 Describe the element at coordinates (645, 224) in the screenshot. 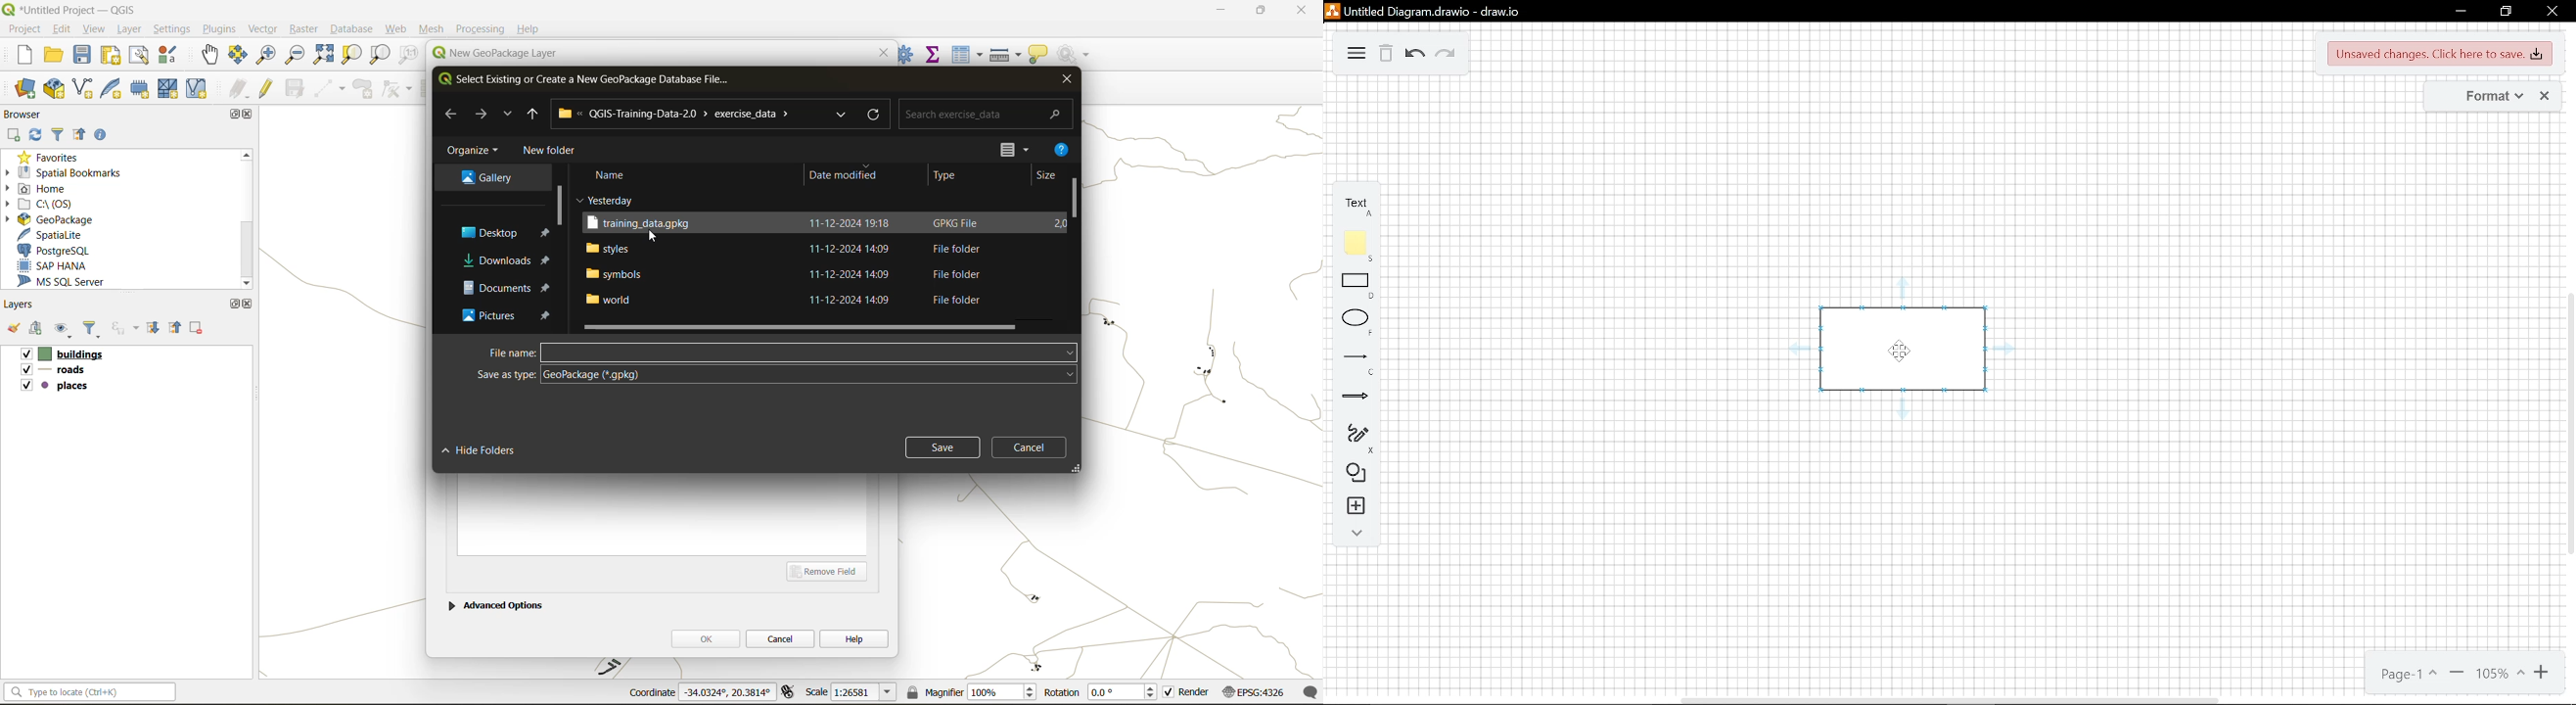

I see `training_data.gpkg` at that location.